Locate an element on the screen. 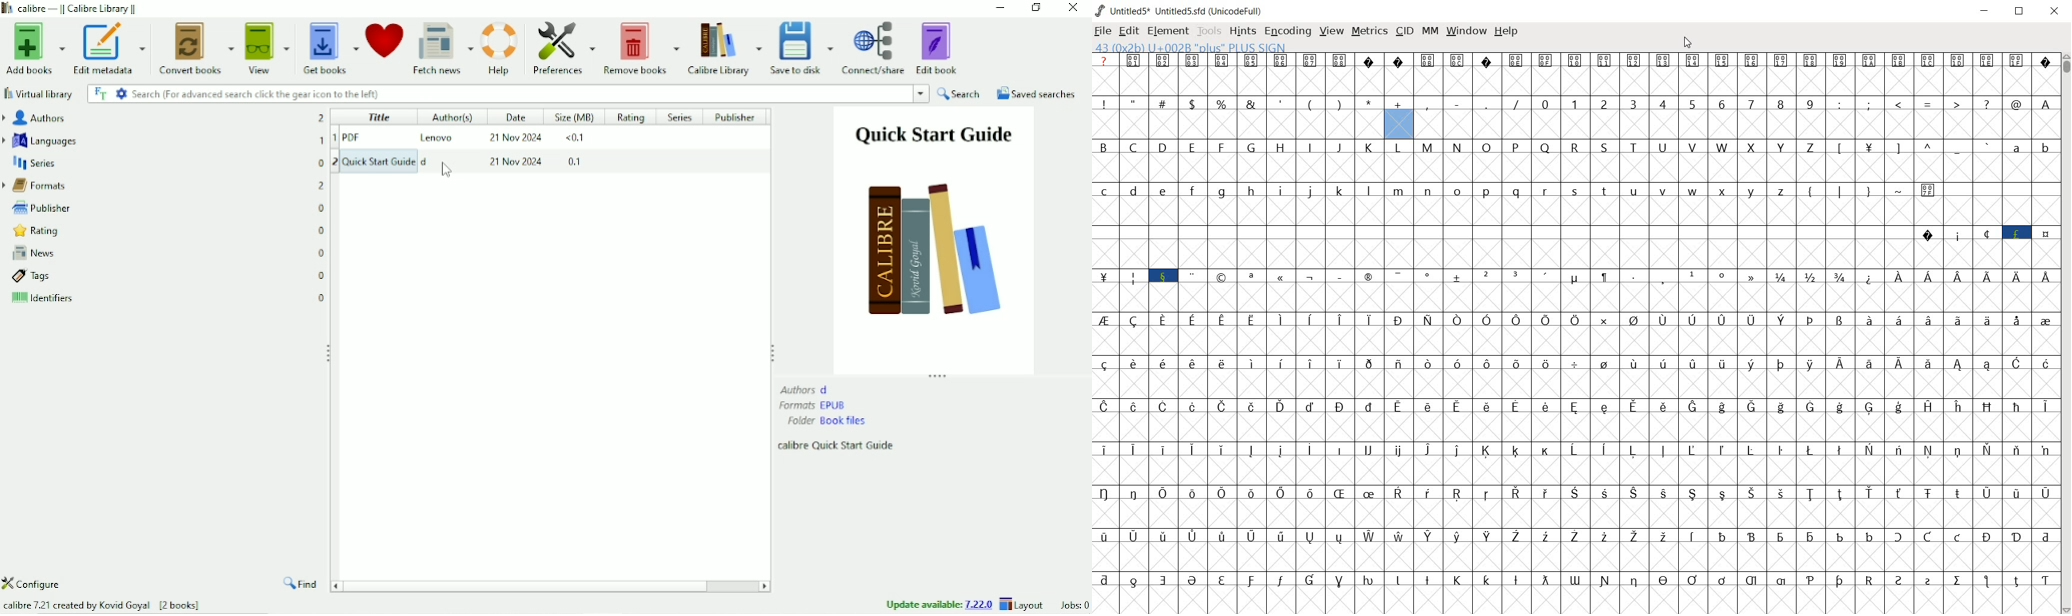 The width and height of the screenshot is (2072, 616). Search is located at coordinates (530, 94).